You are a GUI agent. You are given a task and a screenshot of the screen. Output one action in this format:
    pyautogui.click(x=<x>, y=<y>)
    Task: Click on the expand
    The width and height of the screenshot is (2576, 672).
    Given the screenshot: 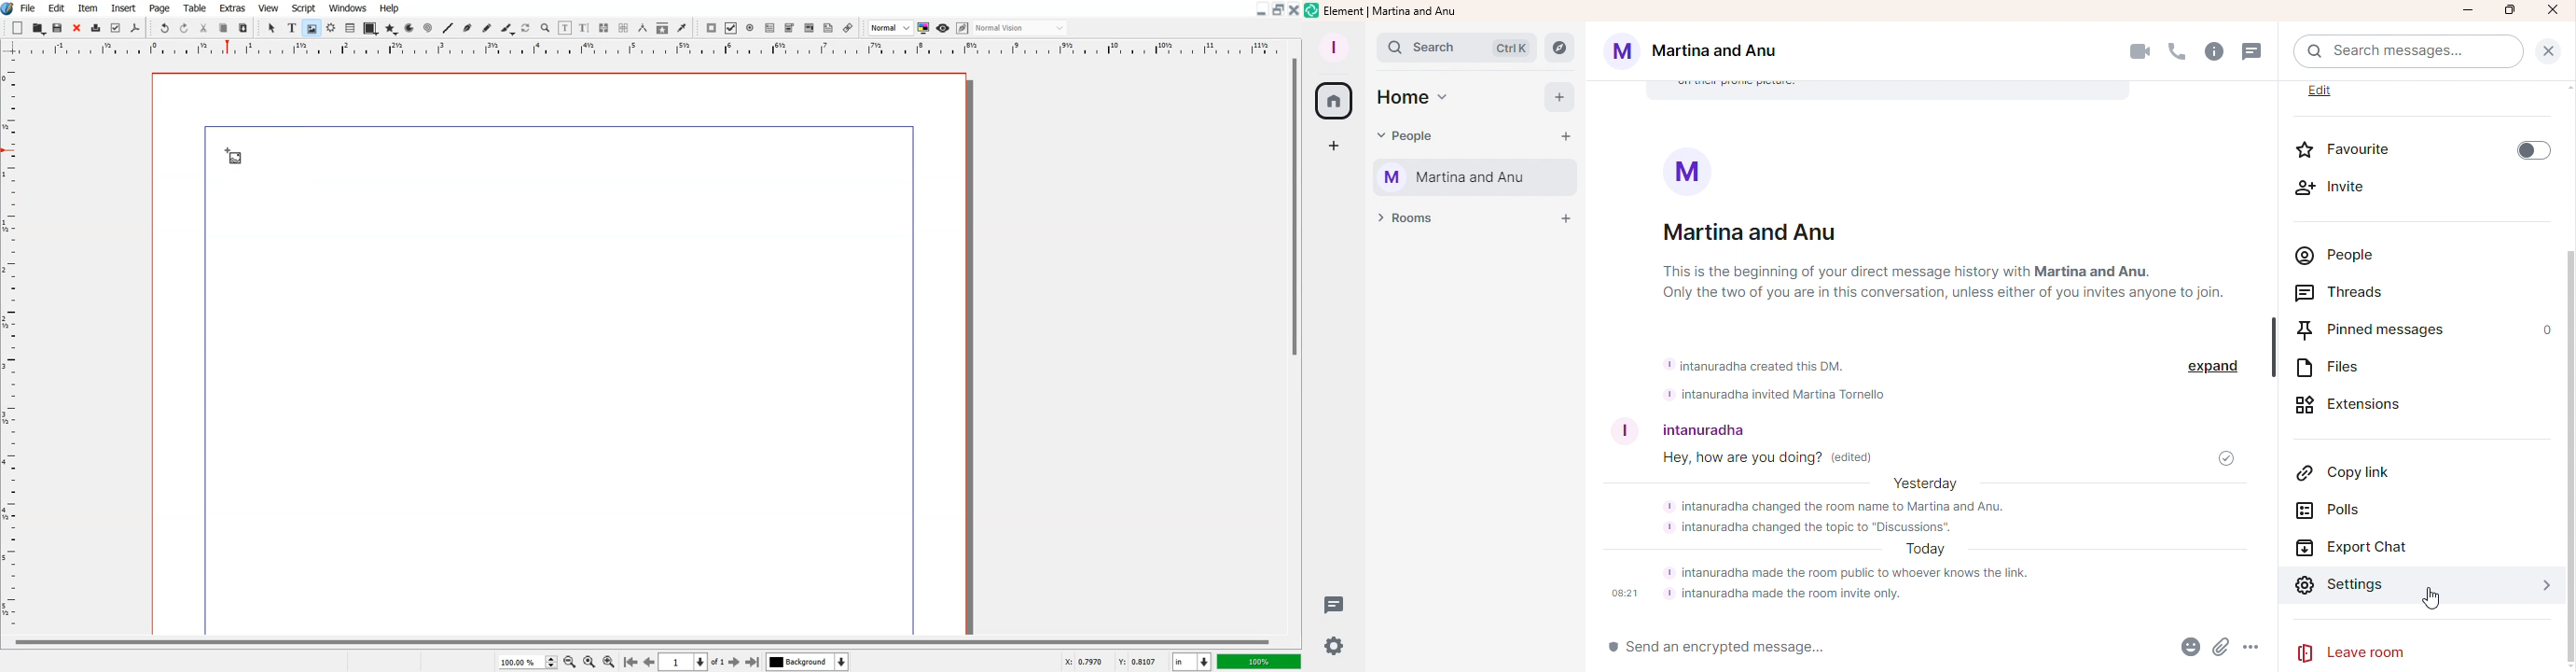 What is the action you would take?
    pyautogui.click(x=2216, y=366)
    